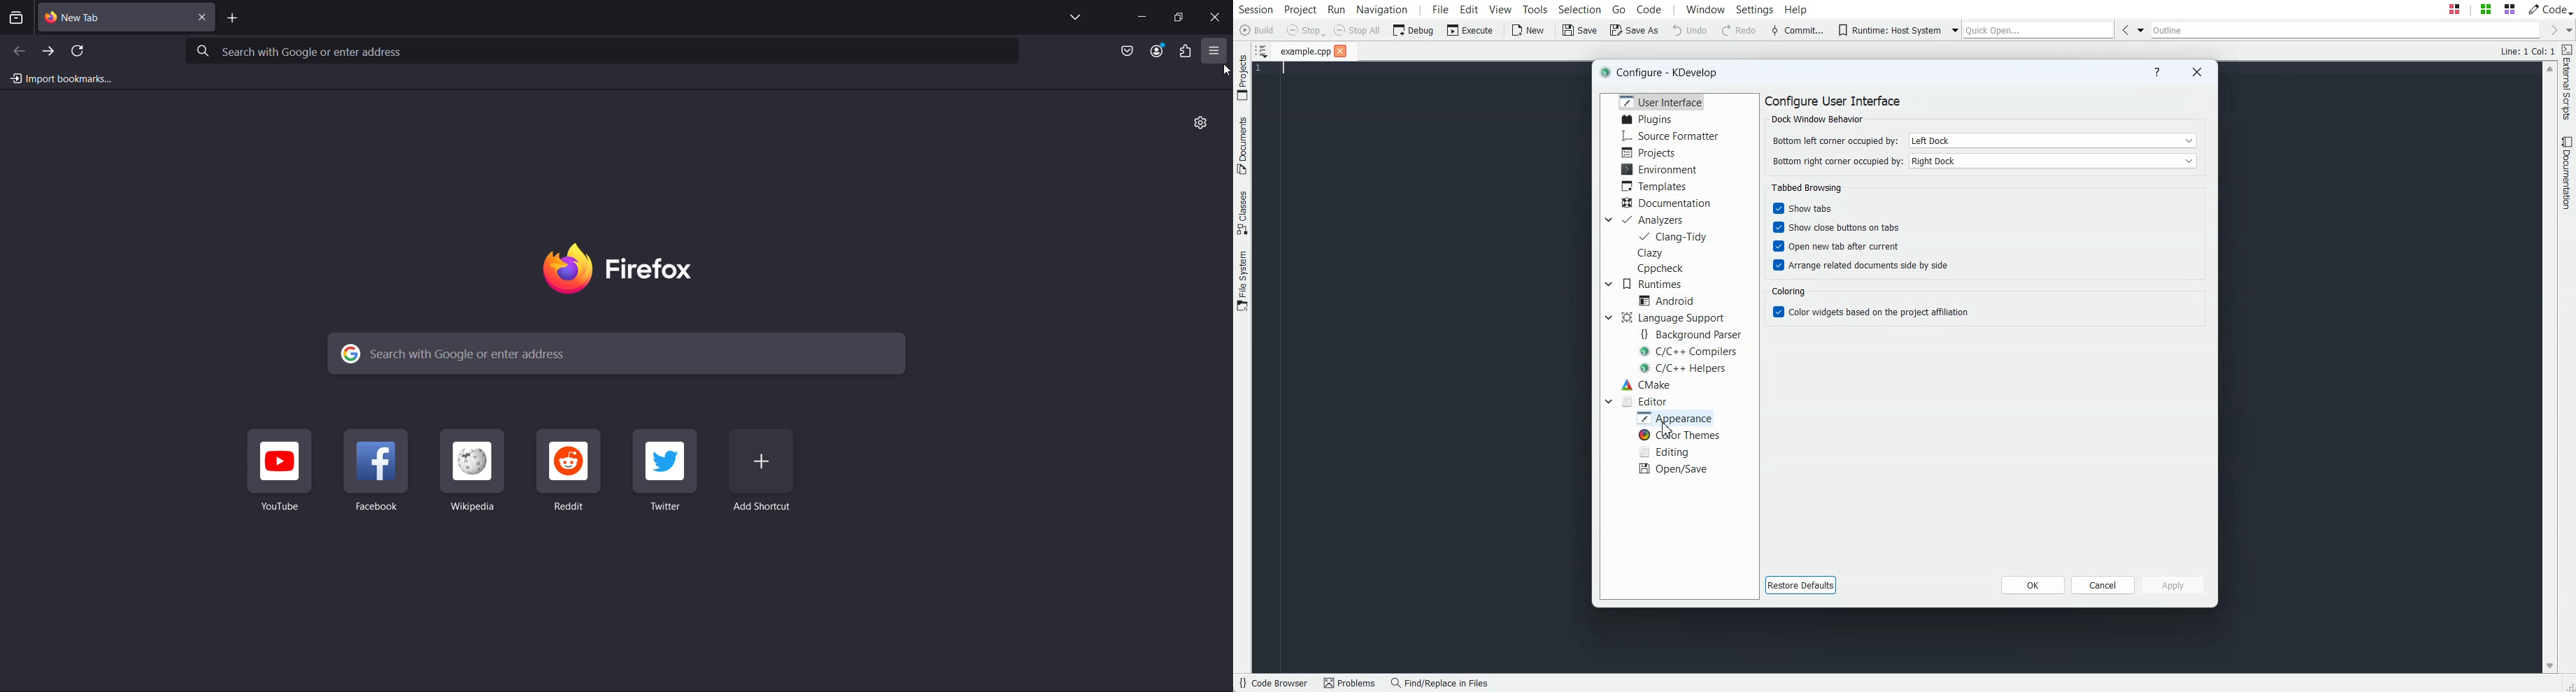  Describe the element at coordinates (570, 471) in the screenshot. I see `Reddit Shortcut` at that location.